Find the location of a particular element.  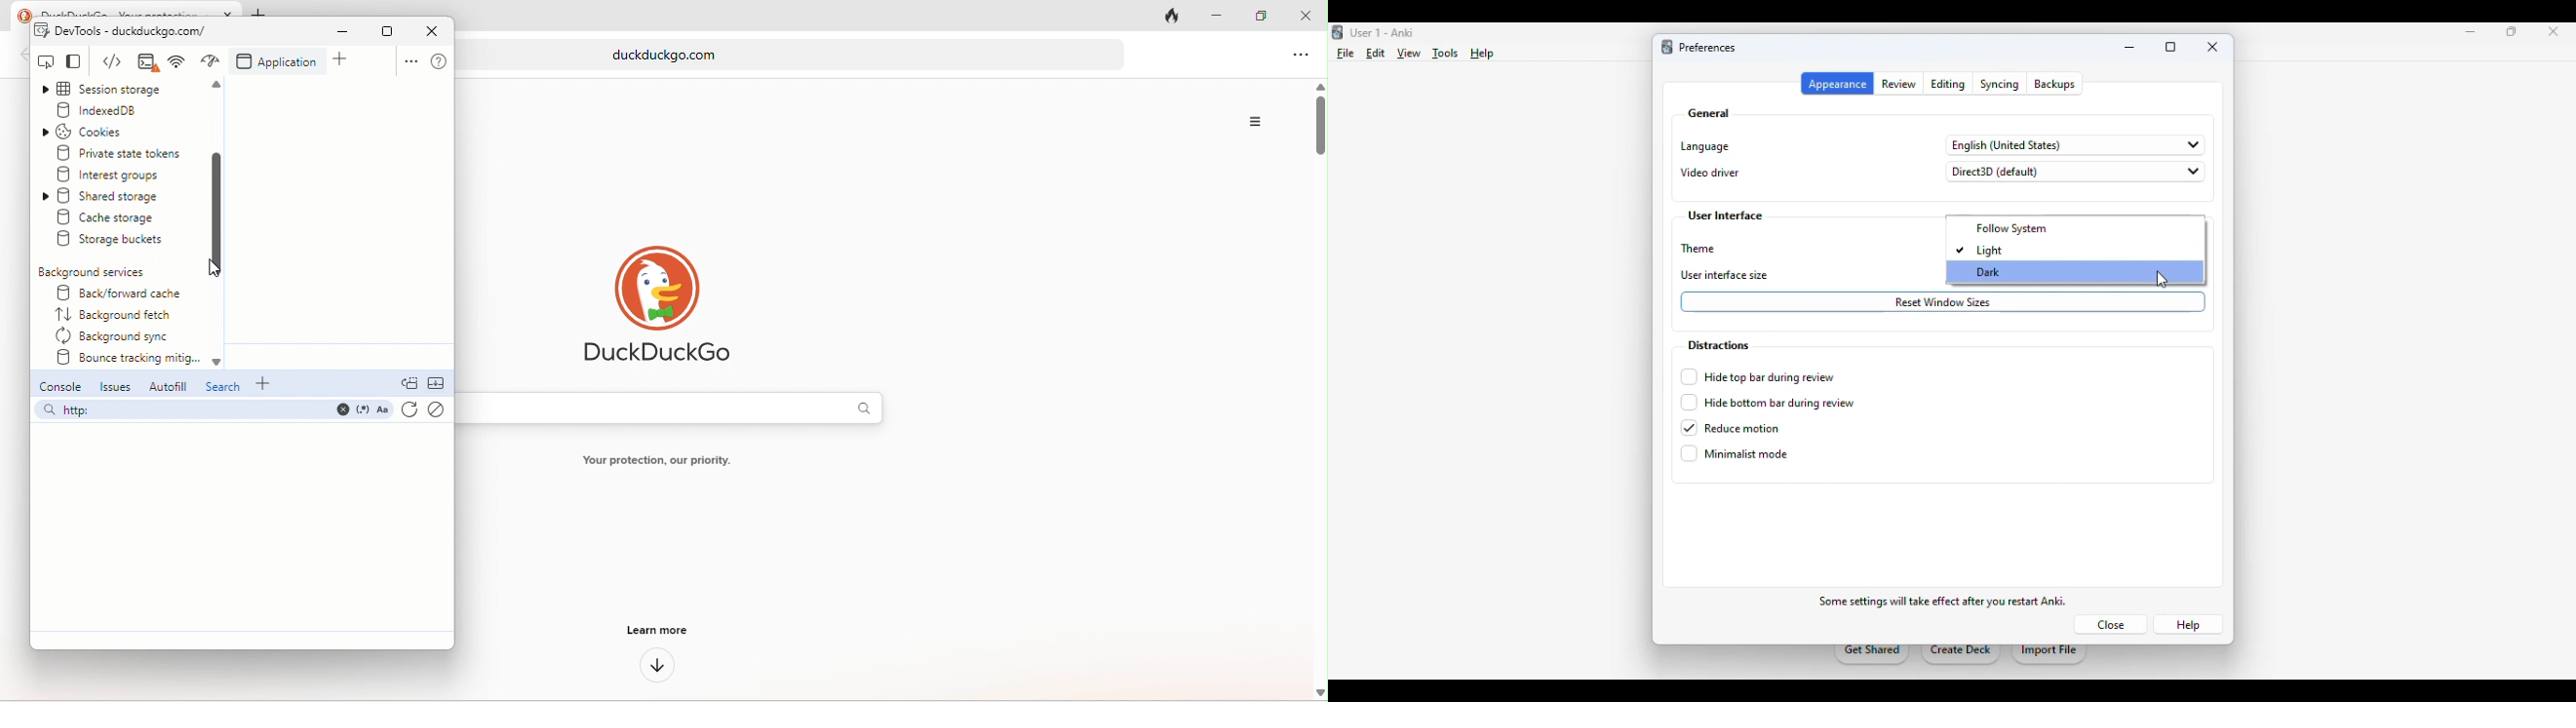

reset window sizes is located at coordinates (1943, 302).